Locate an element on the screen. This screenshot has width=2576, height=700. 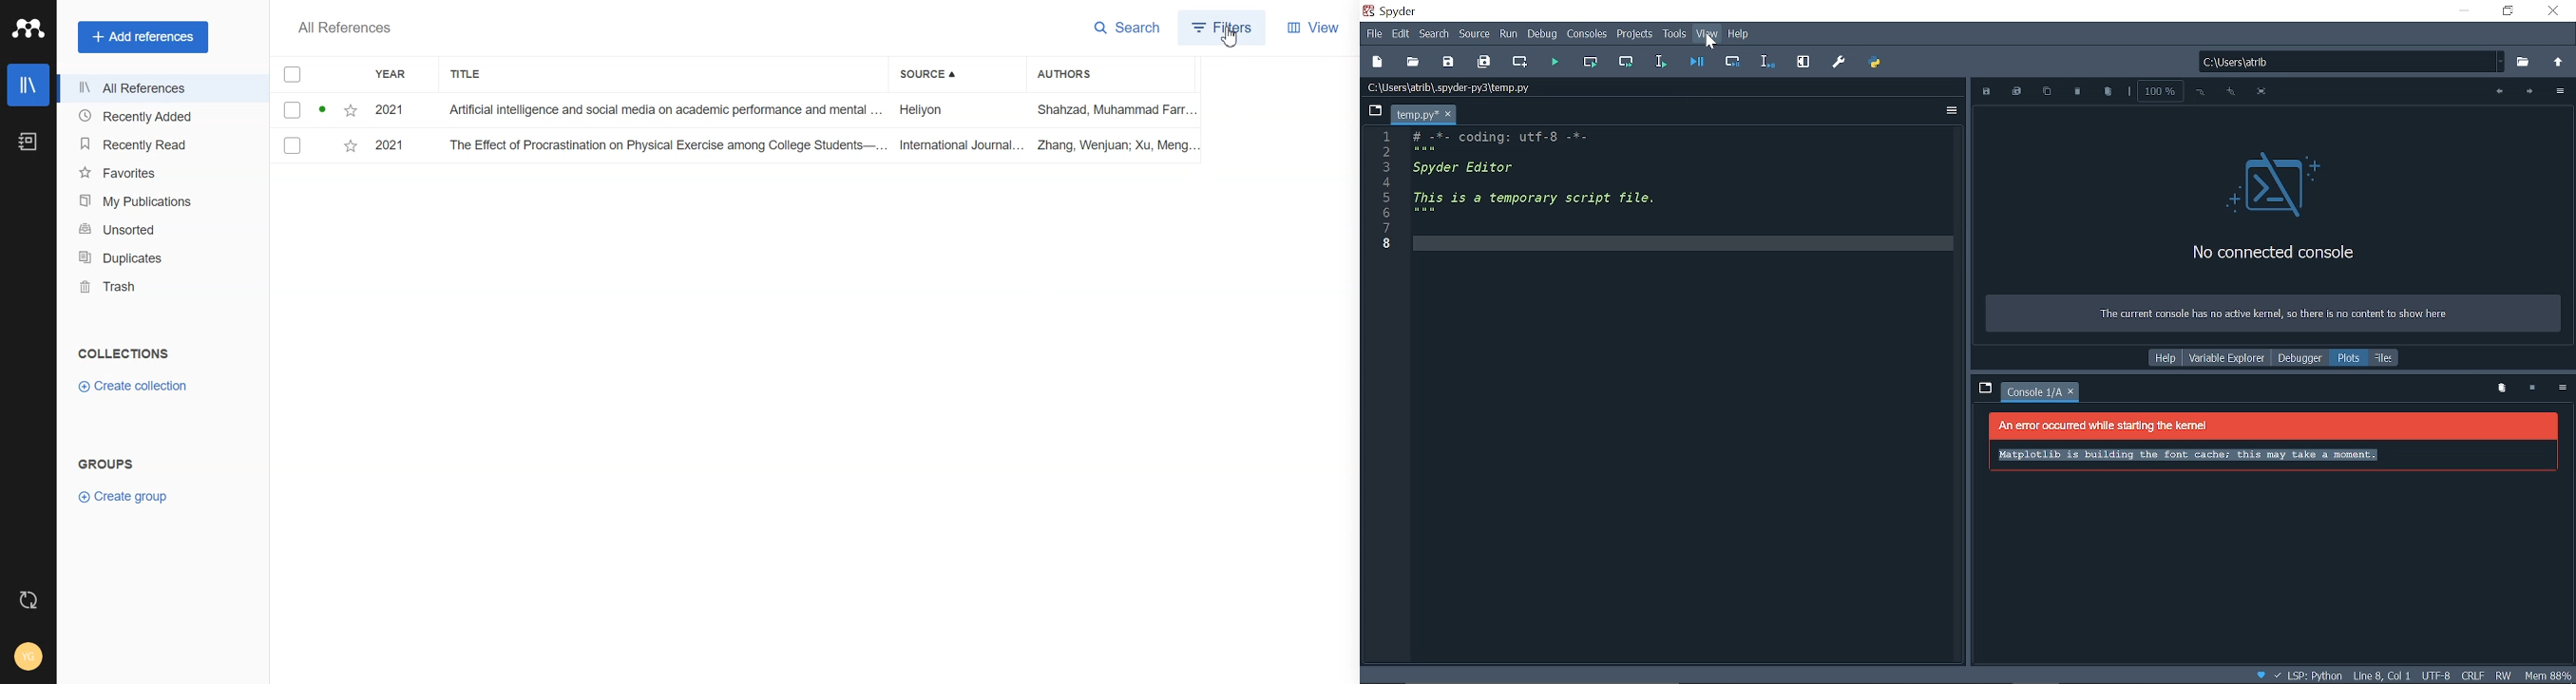
Source is located at coordinates (1476, 34).